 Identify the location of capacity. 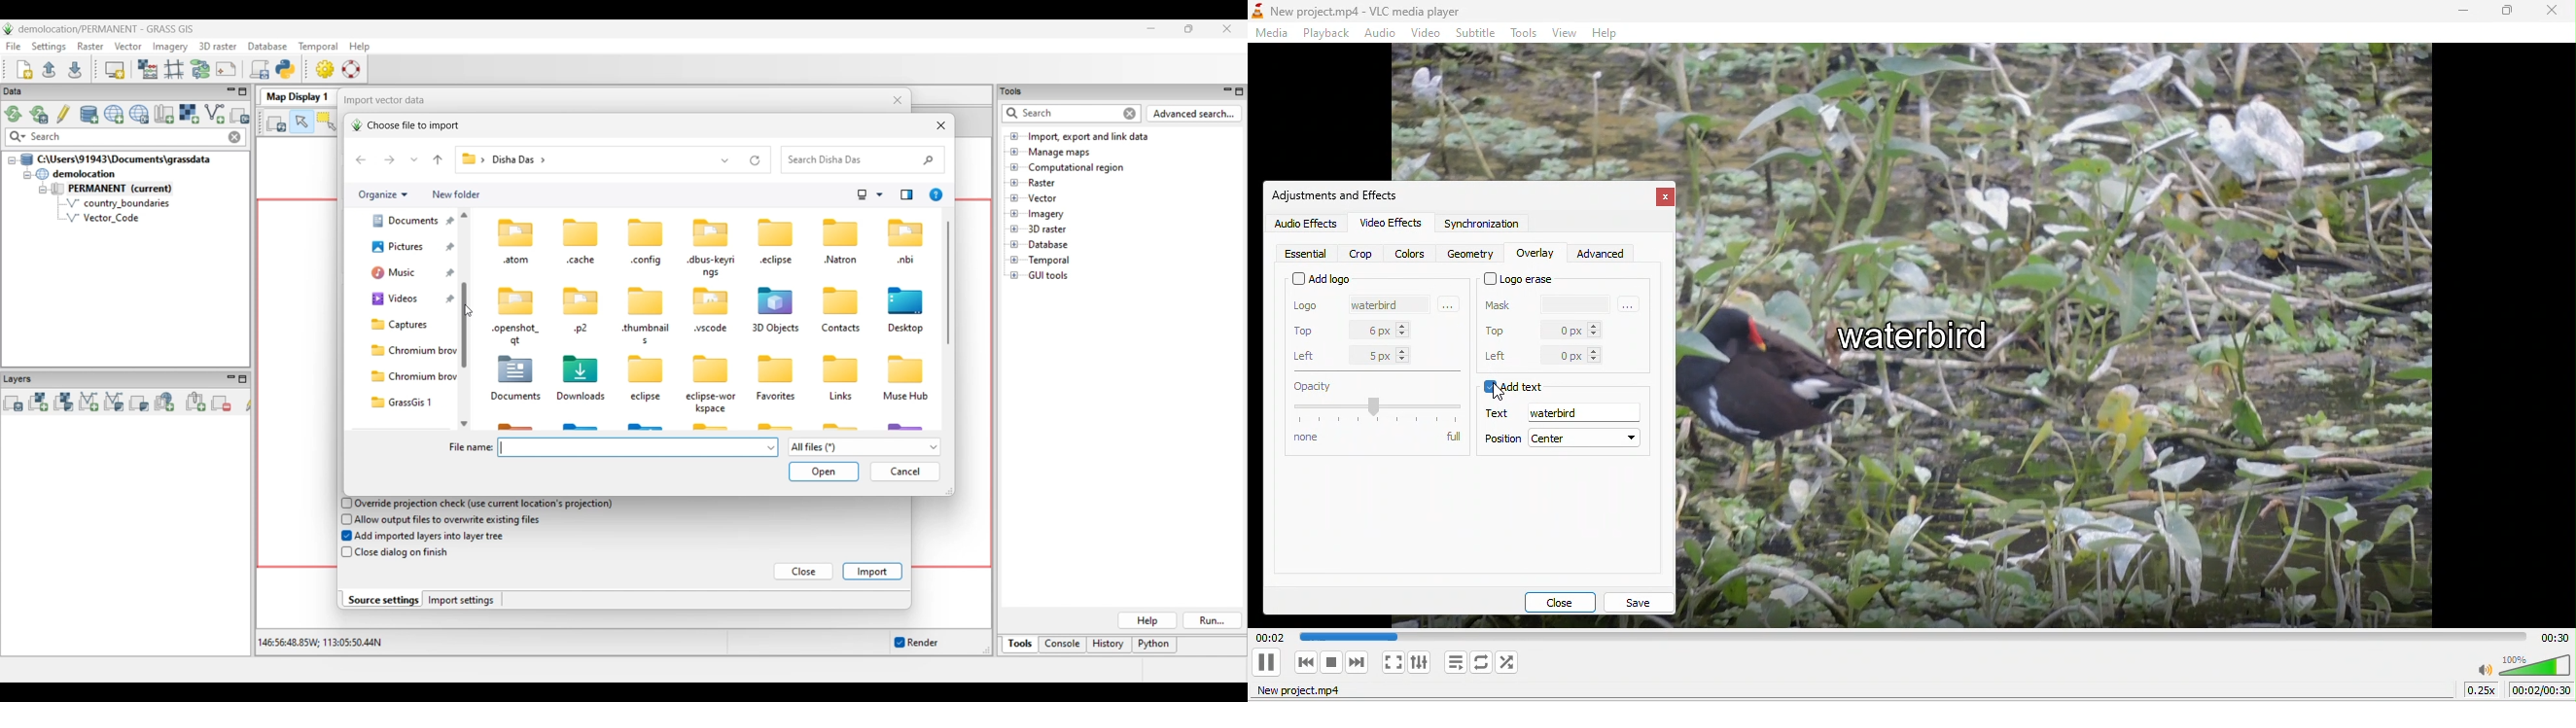
(1375, 402).